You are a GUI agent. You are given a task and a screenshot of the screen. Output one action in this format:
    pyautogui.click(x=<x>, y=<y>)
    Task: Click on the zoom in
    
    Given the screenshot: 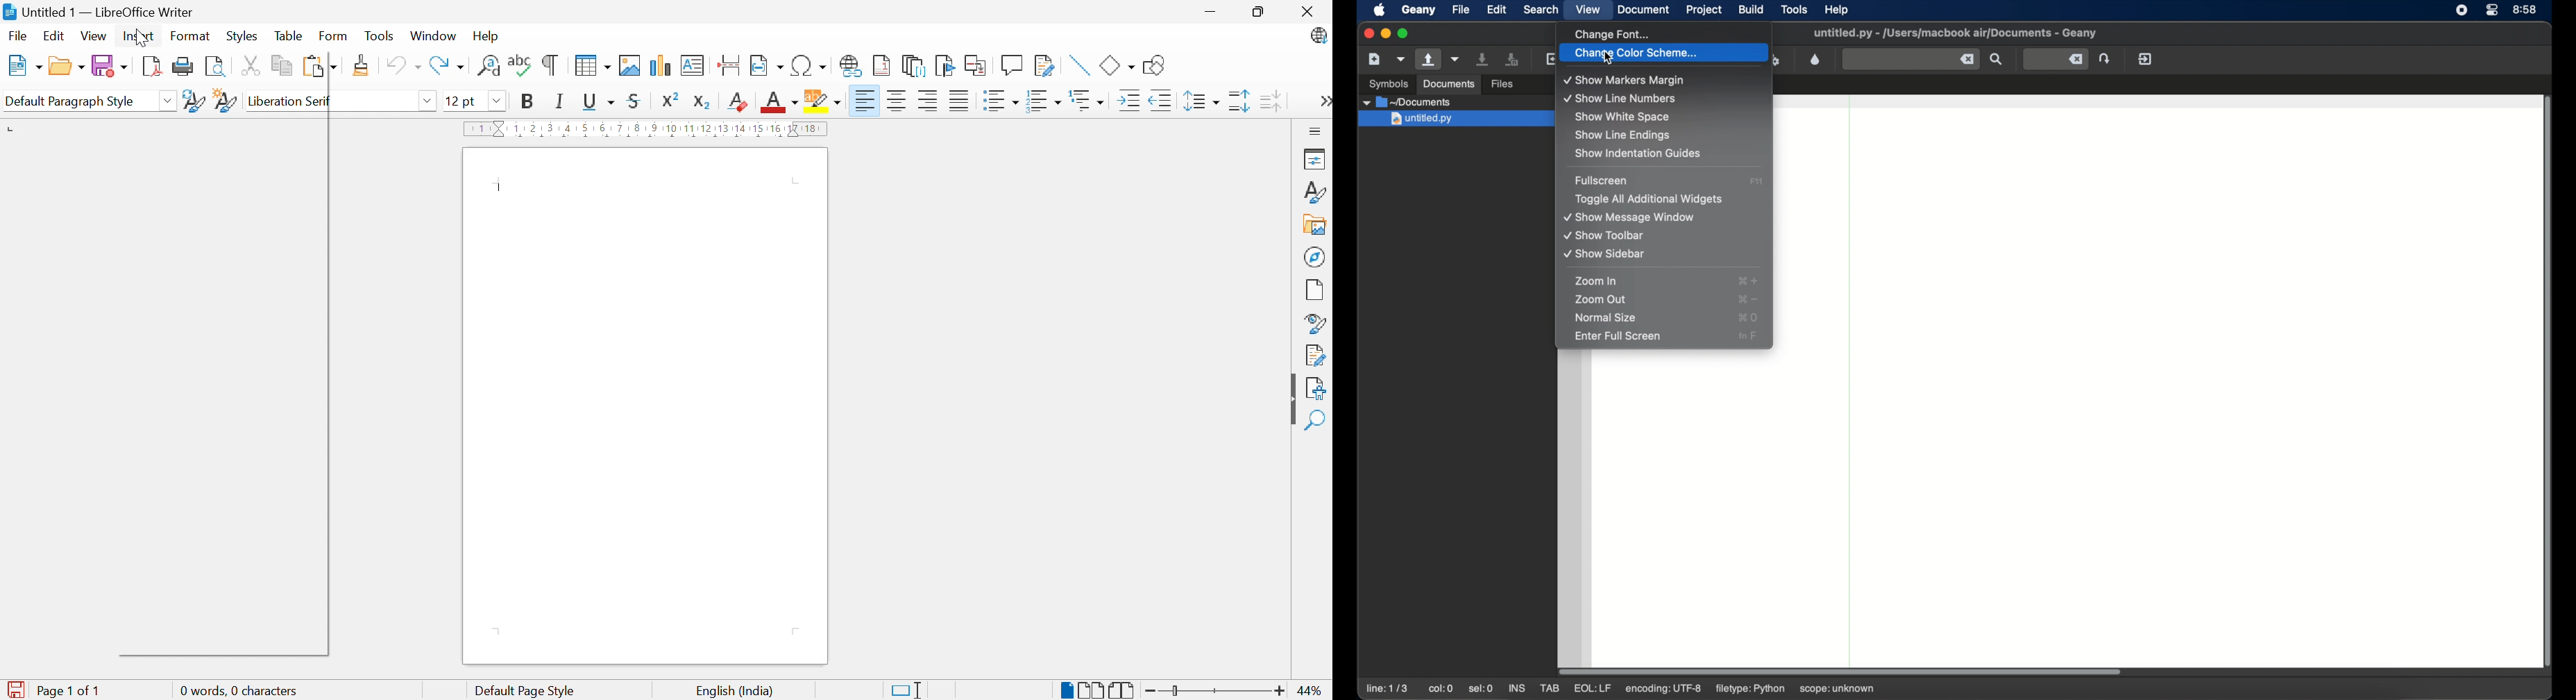 What is the action you would take?
    pyautogui.click(x=1596, y=281)
    